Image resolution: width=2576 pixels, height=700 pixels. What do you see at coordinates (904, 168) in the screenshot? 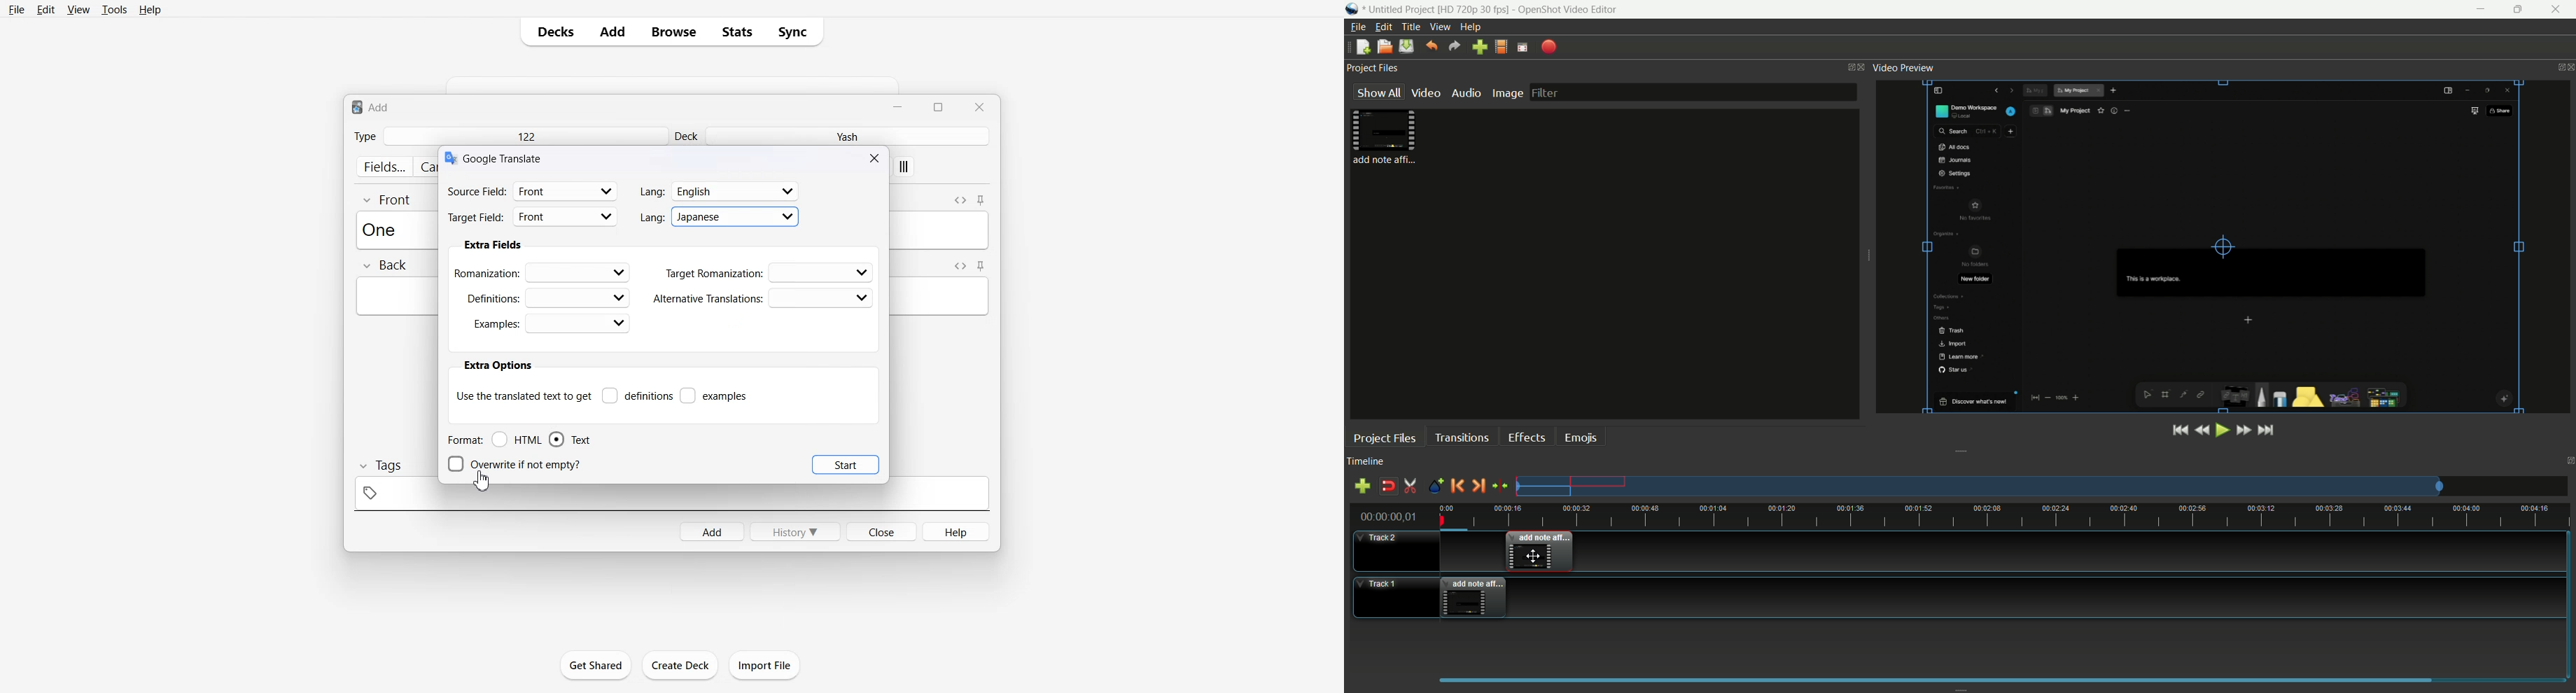
I see `apply custom style` at bounding box center [904, 168].